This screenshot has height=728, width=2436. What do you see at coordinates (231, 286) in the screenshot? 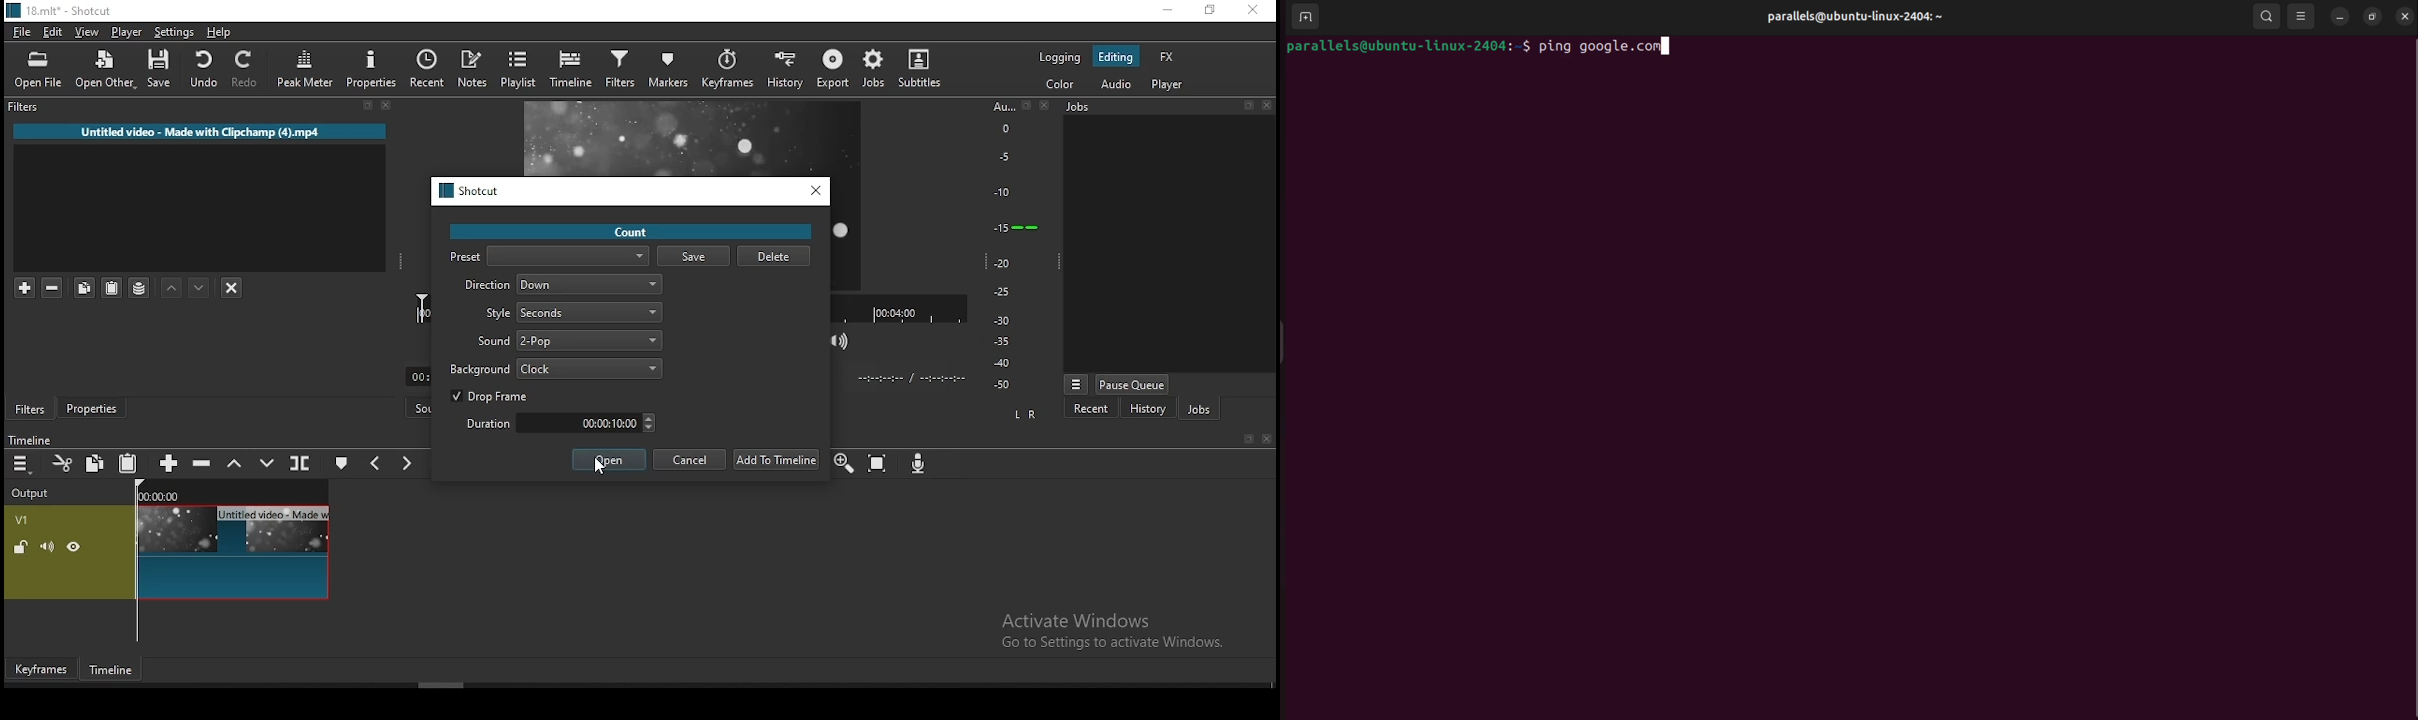
I see `deselct filter` at bounding box center [231, 286].